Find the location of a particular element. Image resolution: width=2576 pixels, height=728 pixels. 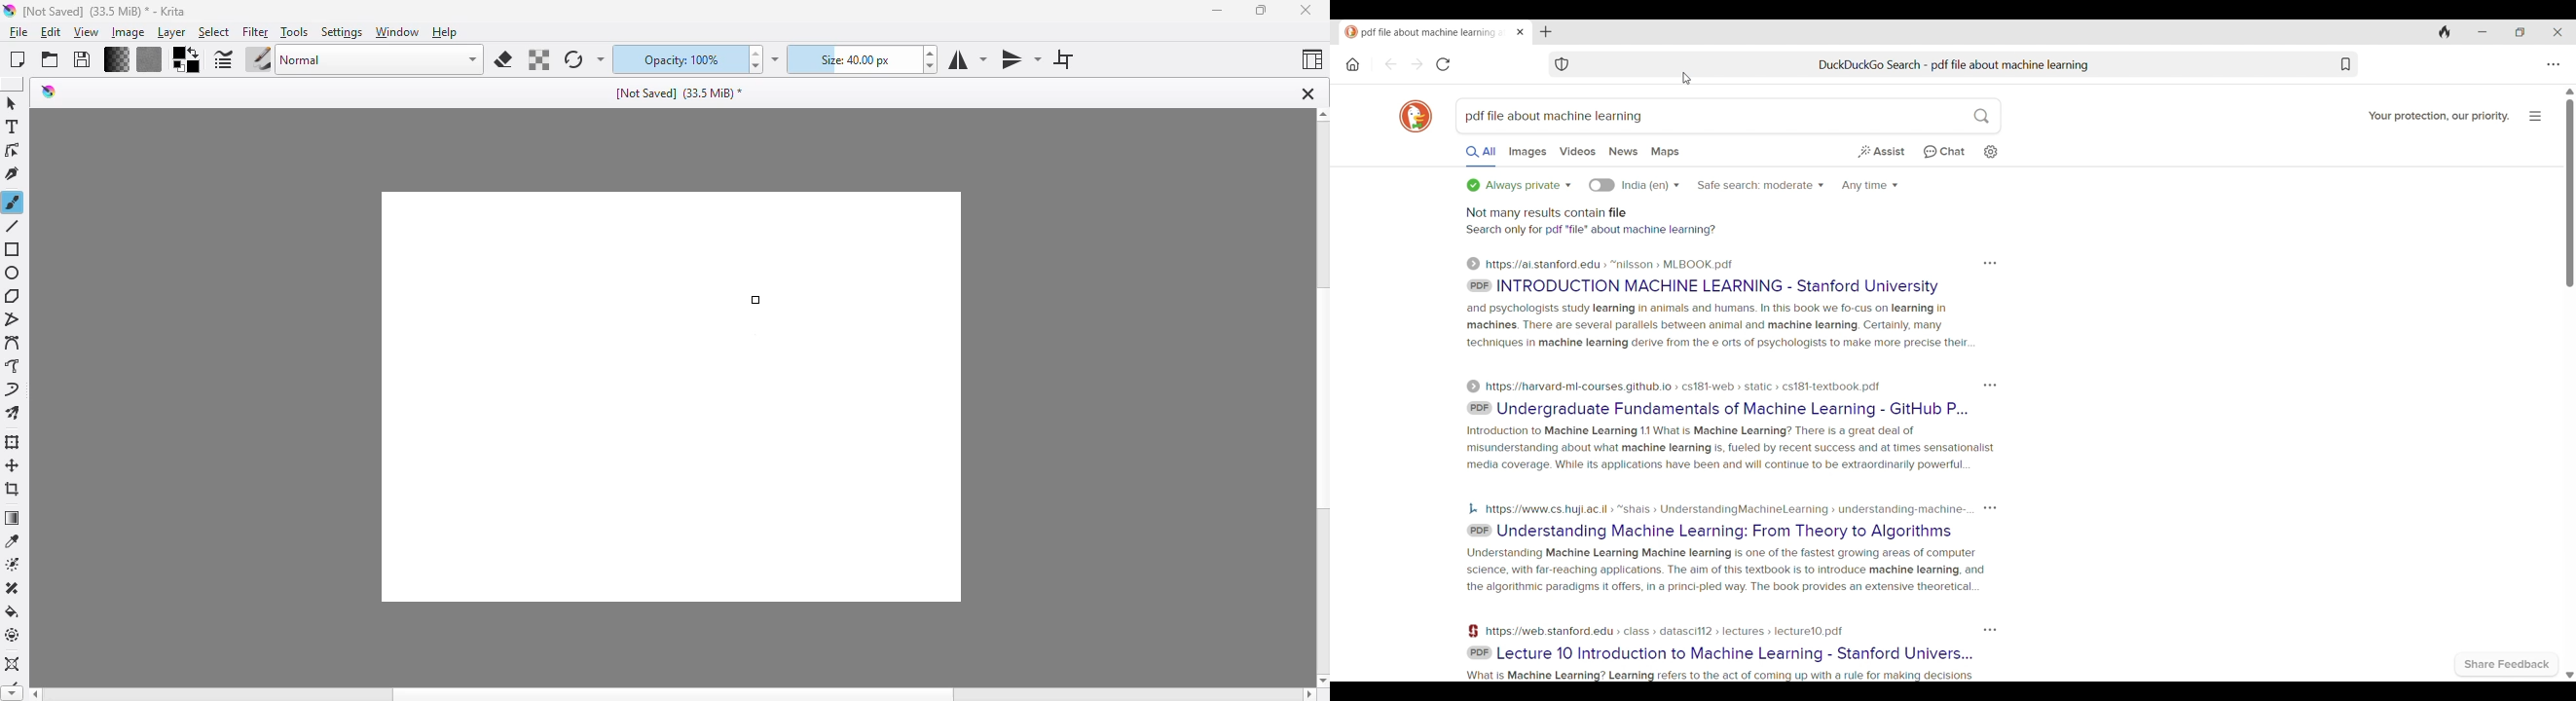

horizontal mirror tool is located at coordinates (966, 59).